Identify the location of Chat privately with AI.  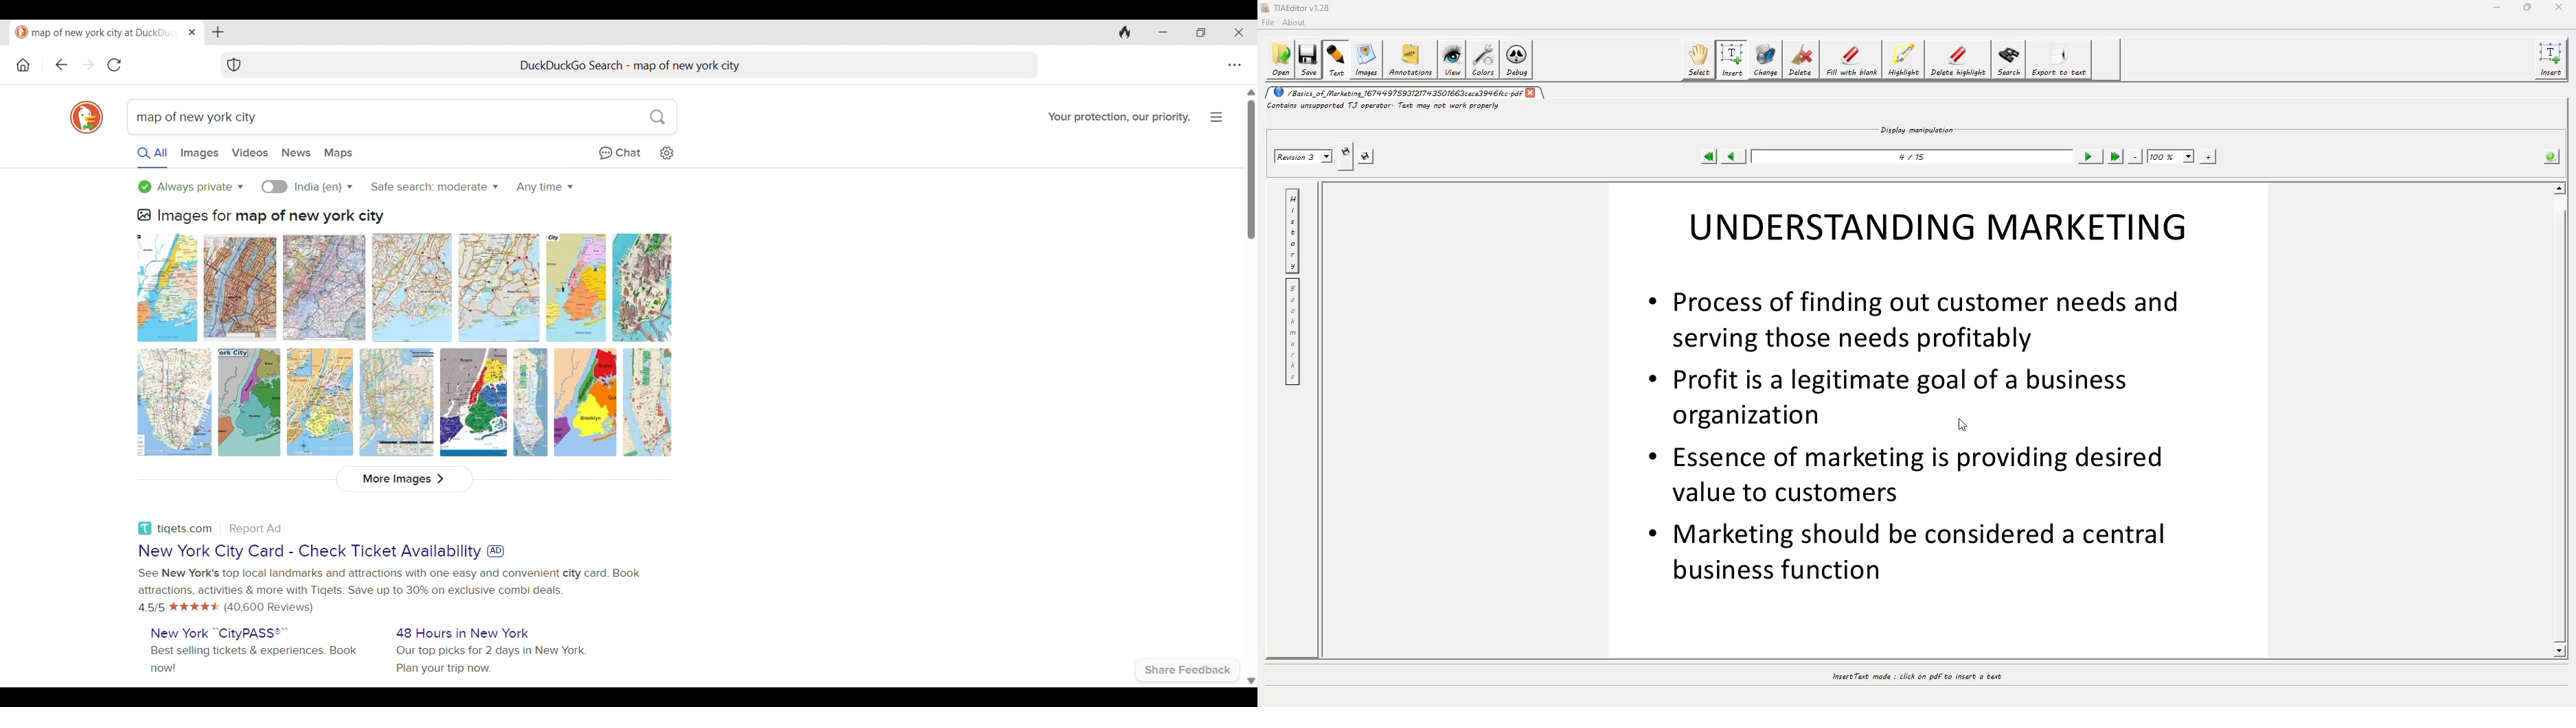
(620, 154).